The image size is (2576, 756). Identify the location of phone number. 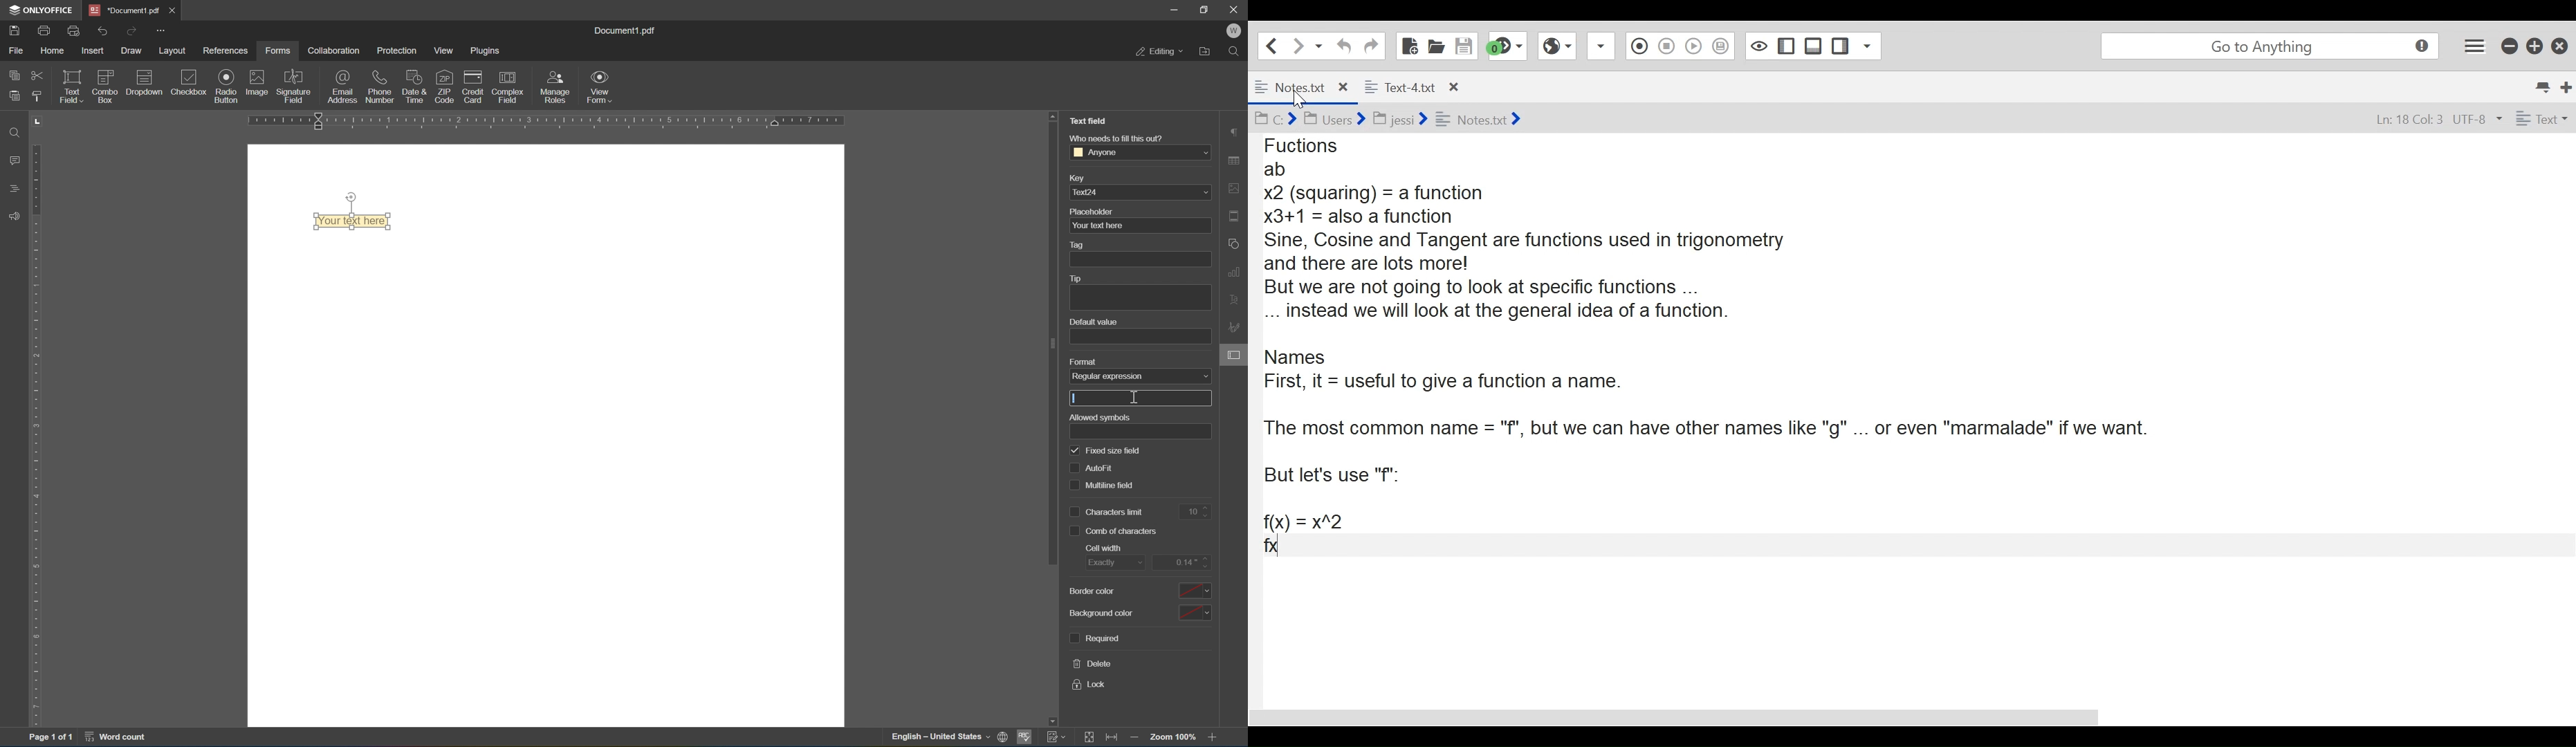
(380, 86).